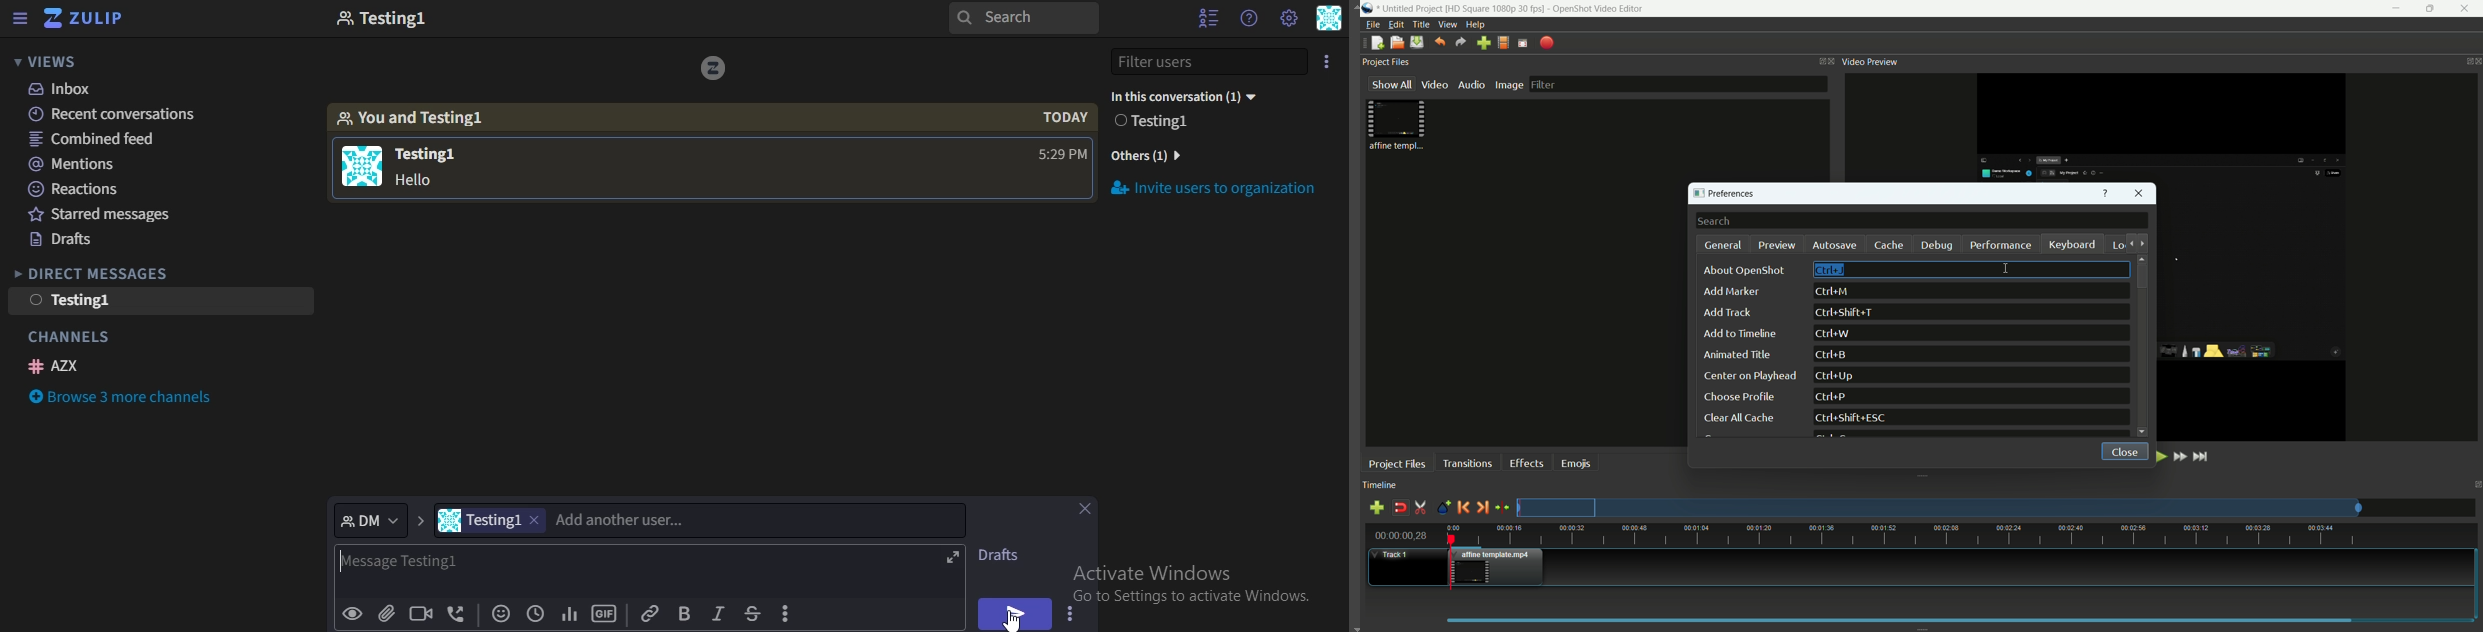  I want to click on cursor, so click(2005, 269).